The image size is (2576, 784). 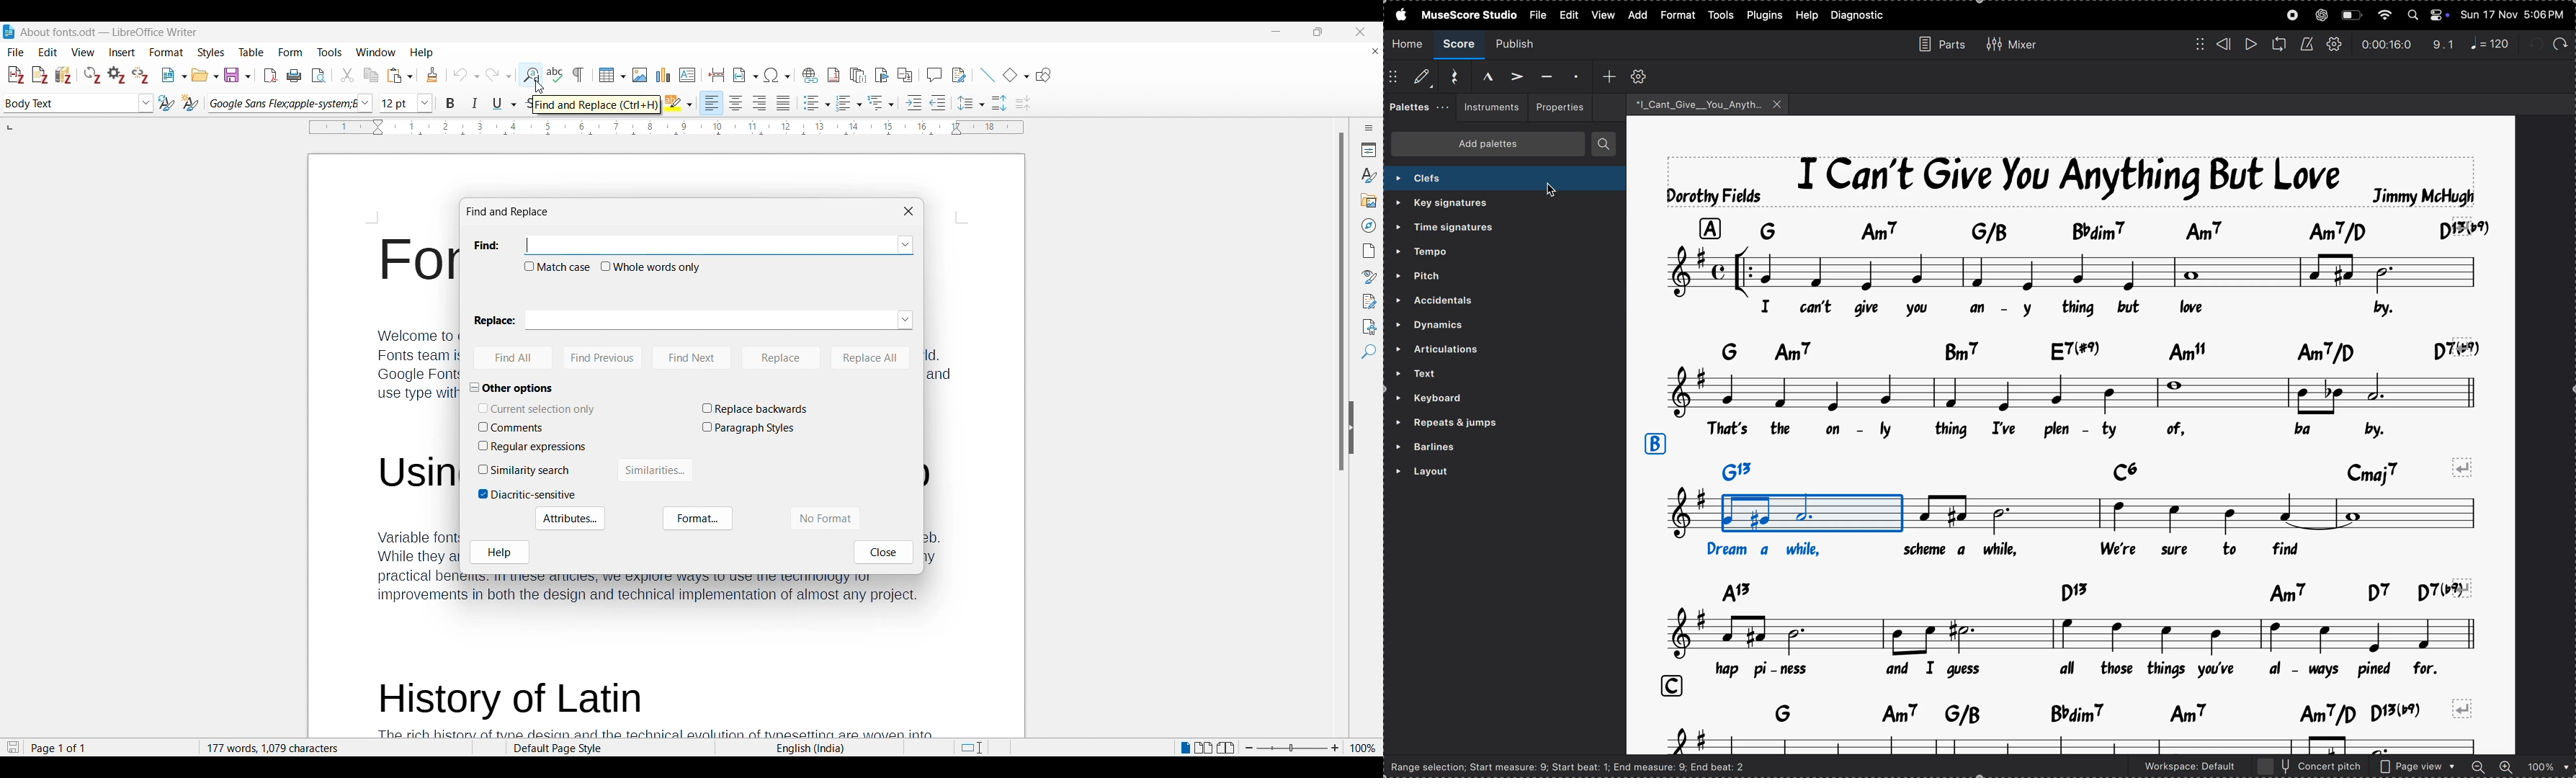 I want to click on Font options, so click(x=365, y=103).